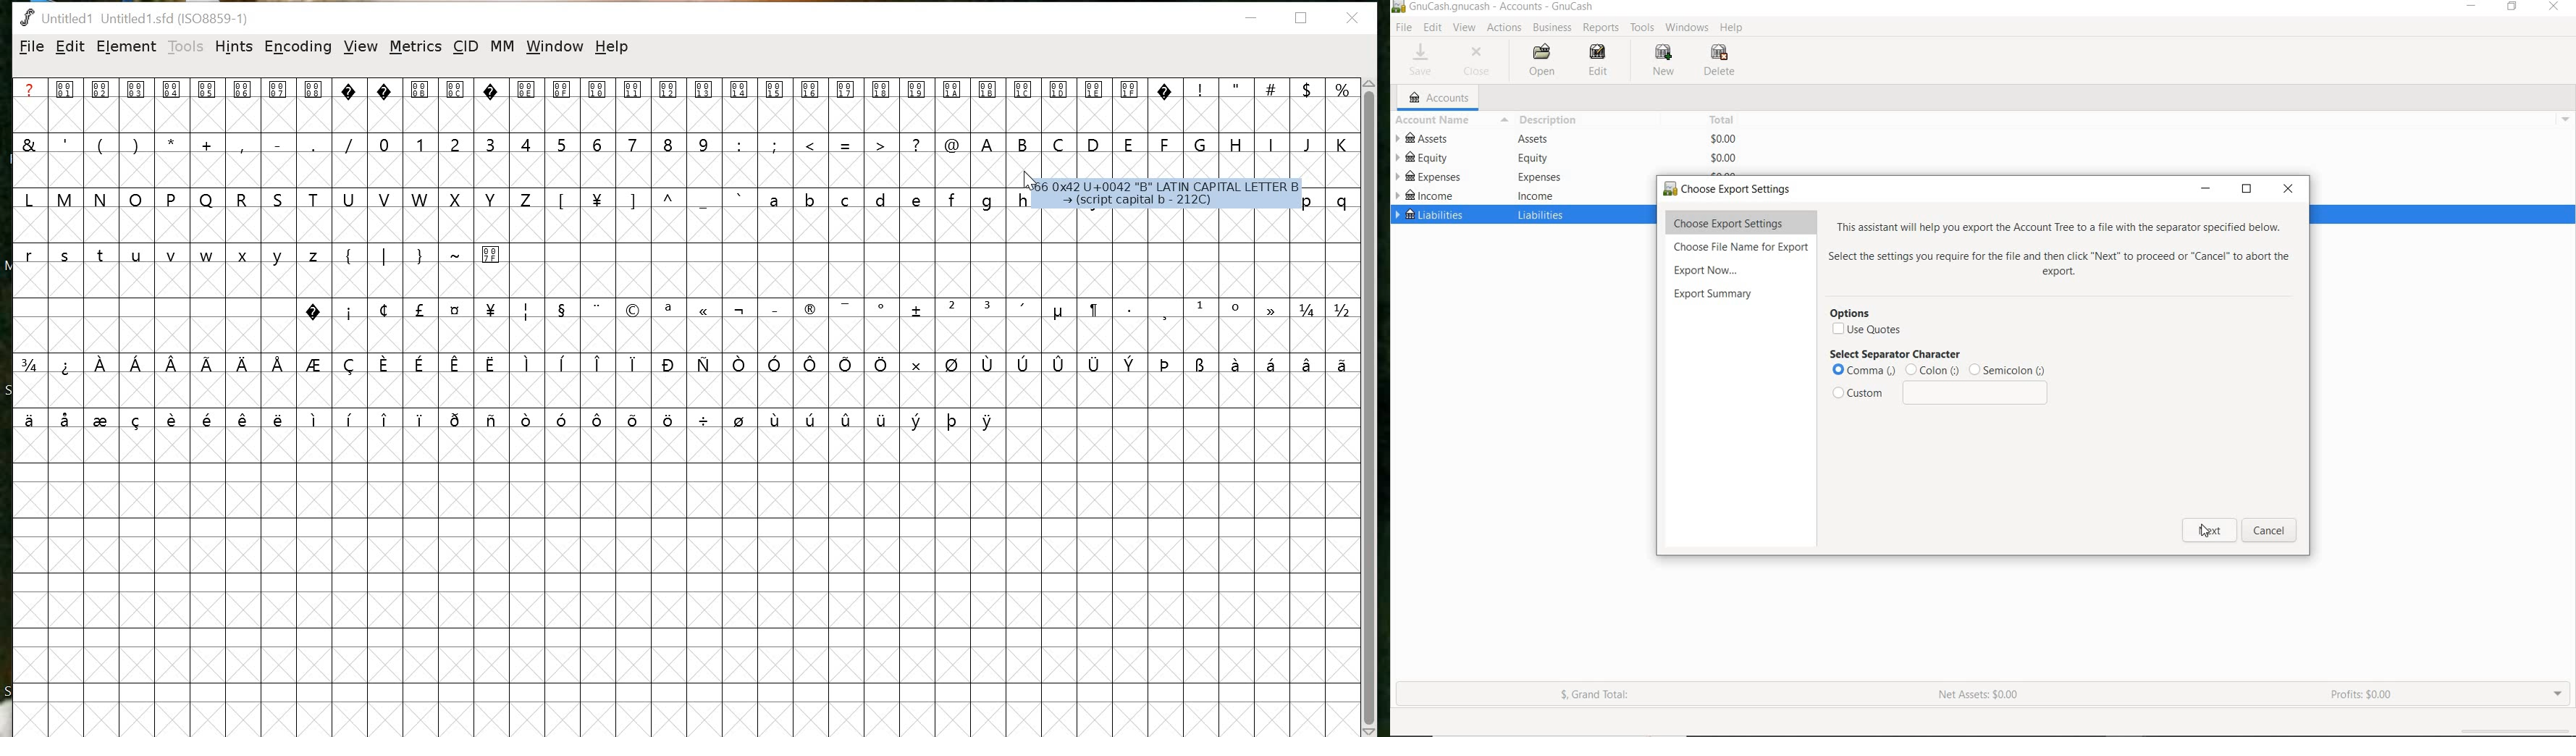  Describe the element at coordinates (2292, 191) in the screenshot. I see `close` at that location.